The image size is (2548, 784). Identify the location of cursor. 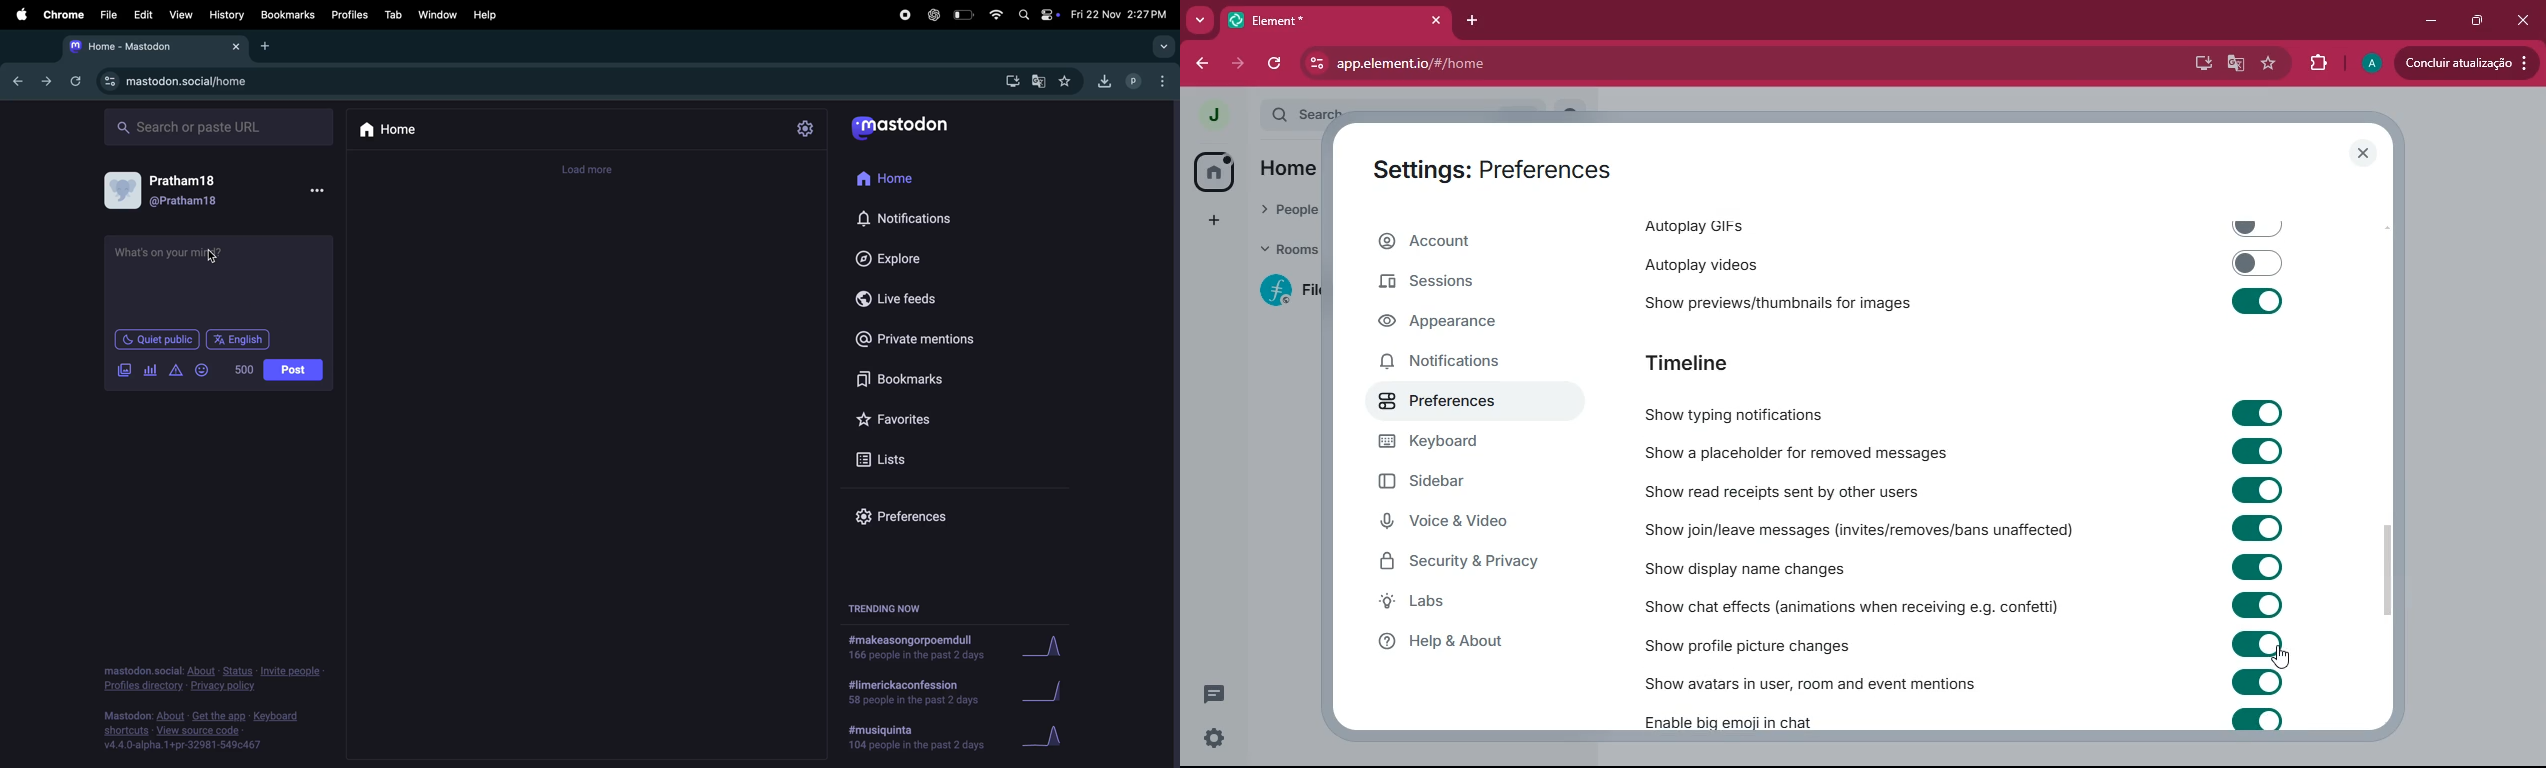
(214, 258).